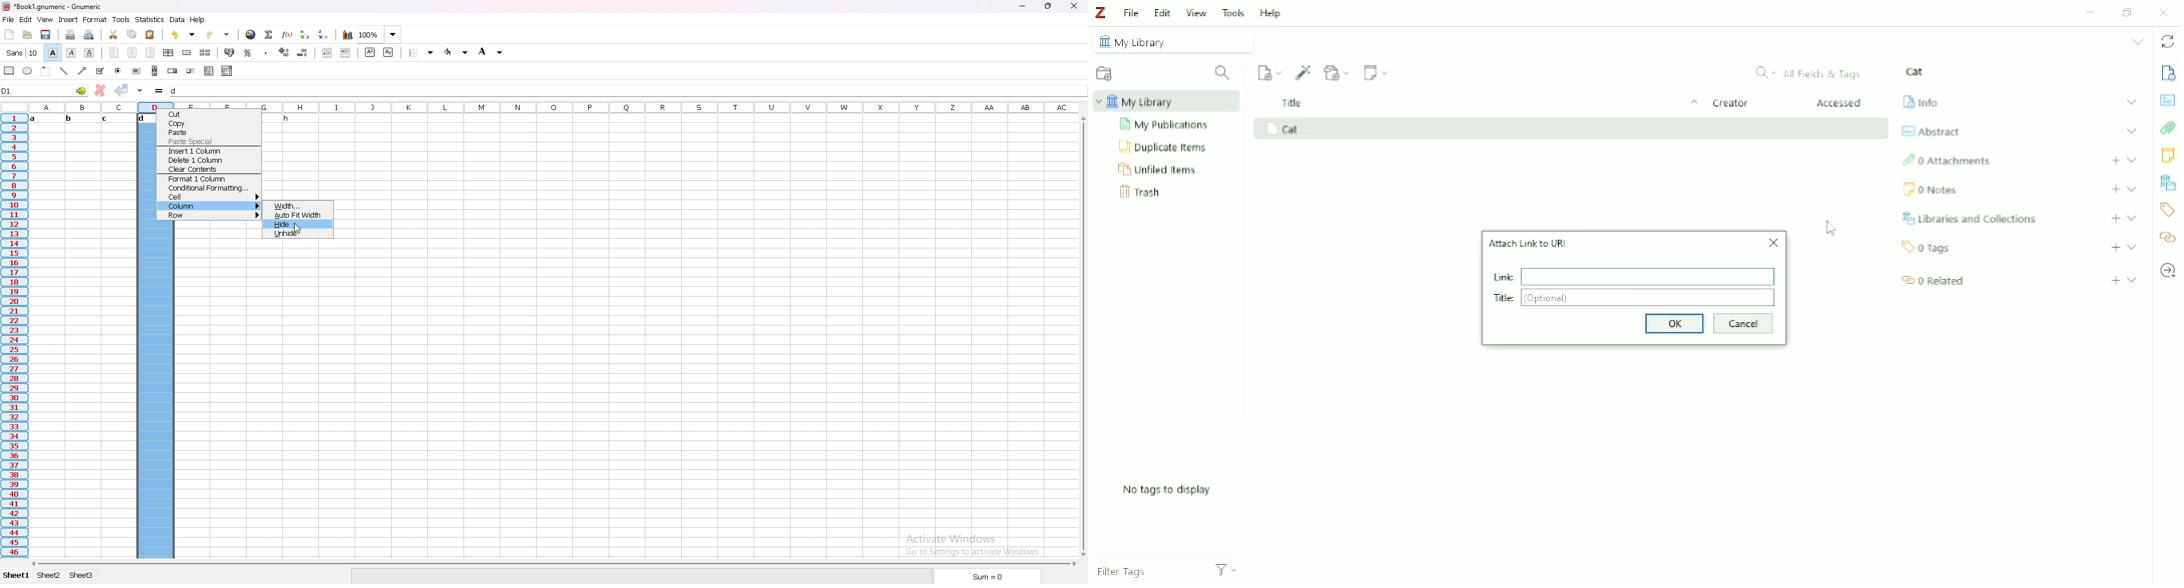 The image size is (2184, 588). I want to click on Libraries and Collections, so click(1968, 218).